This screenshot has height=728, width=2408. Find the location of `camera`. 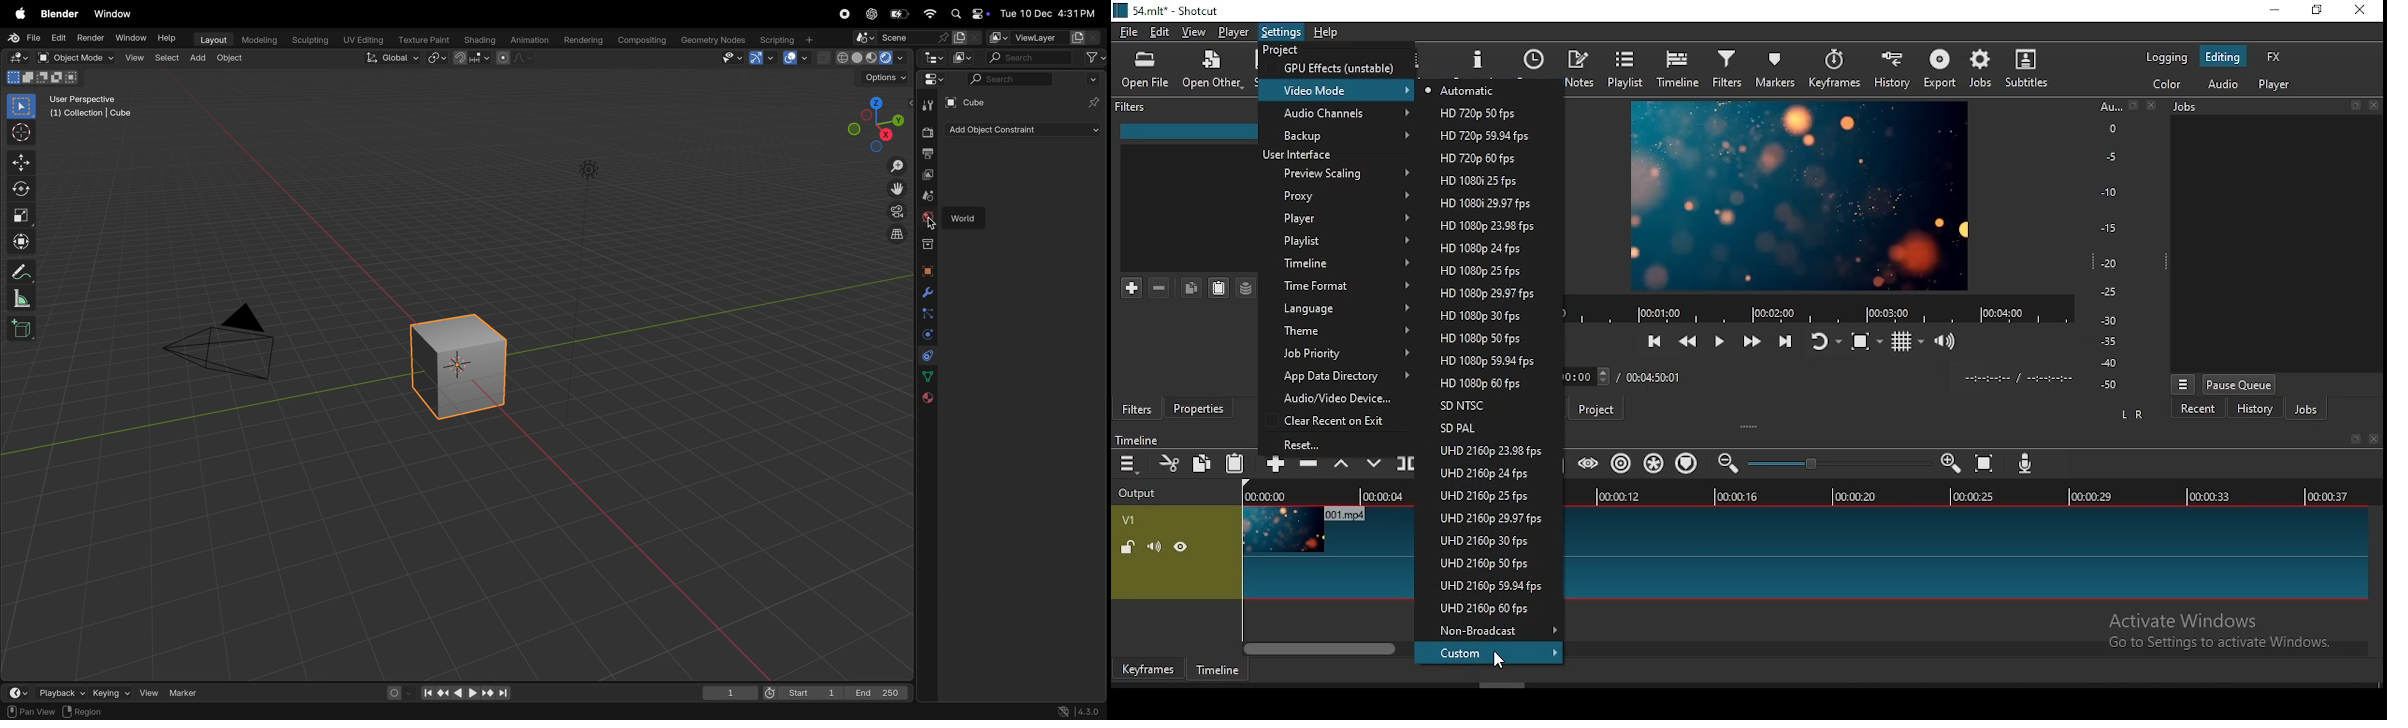

camera is located at coordinates (230, 342).